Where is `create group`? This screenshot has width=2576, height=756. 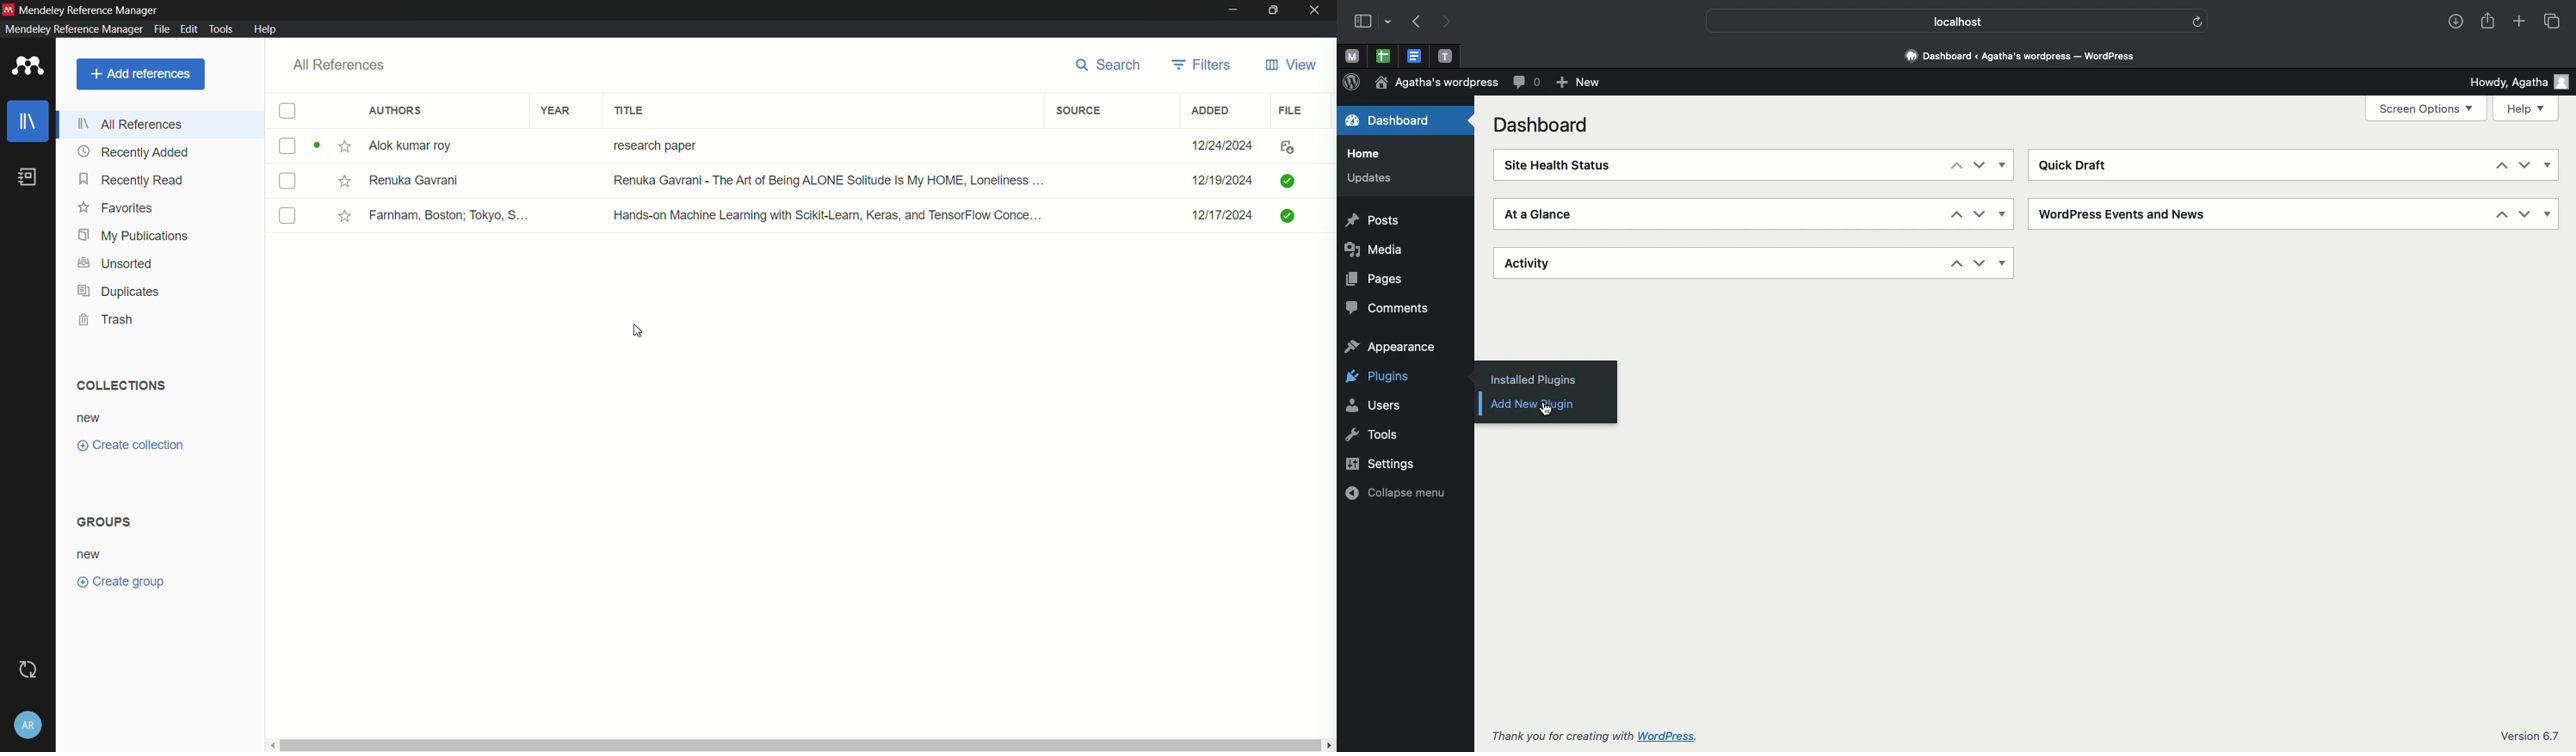 create group is located at coordinates (134, 581).